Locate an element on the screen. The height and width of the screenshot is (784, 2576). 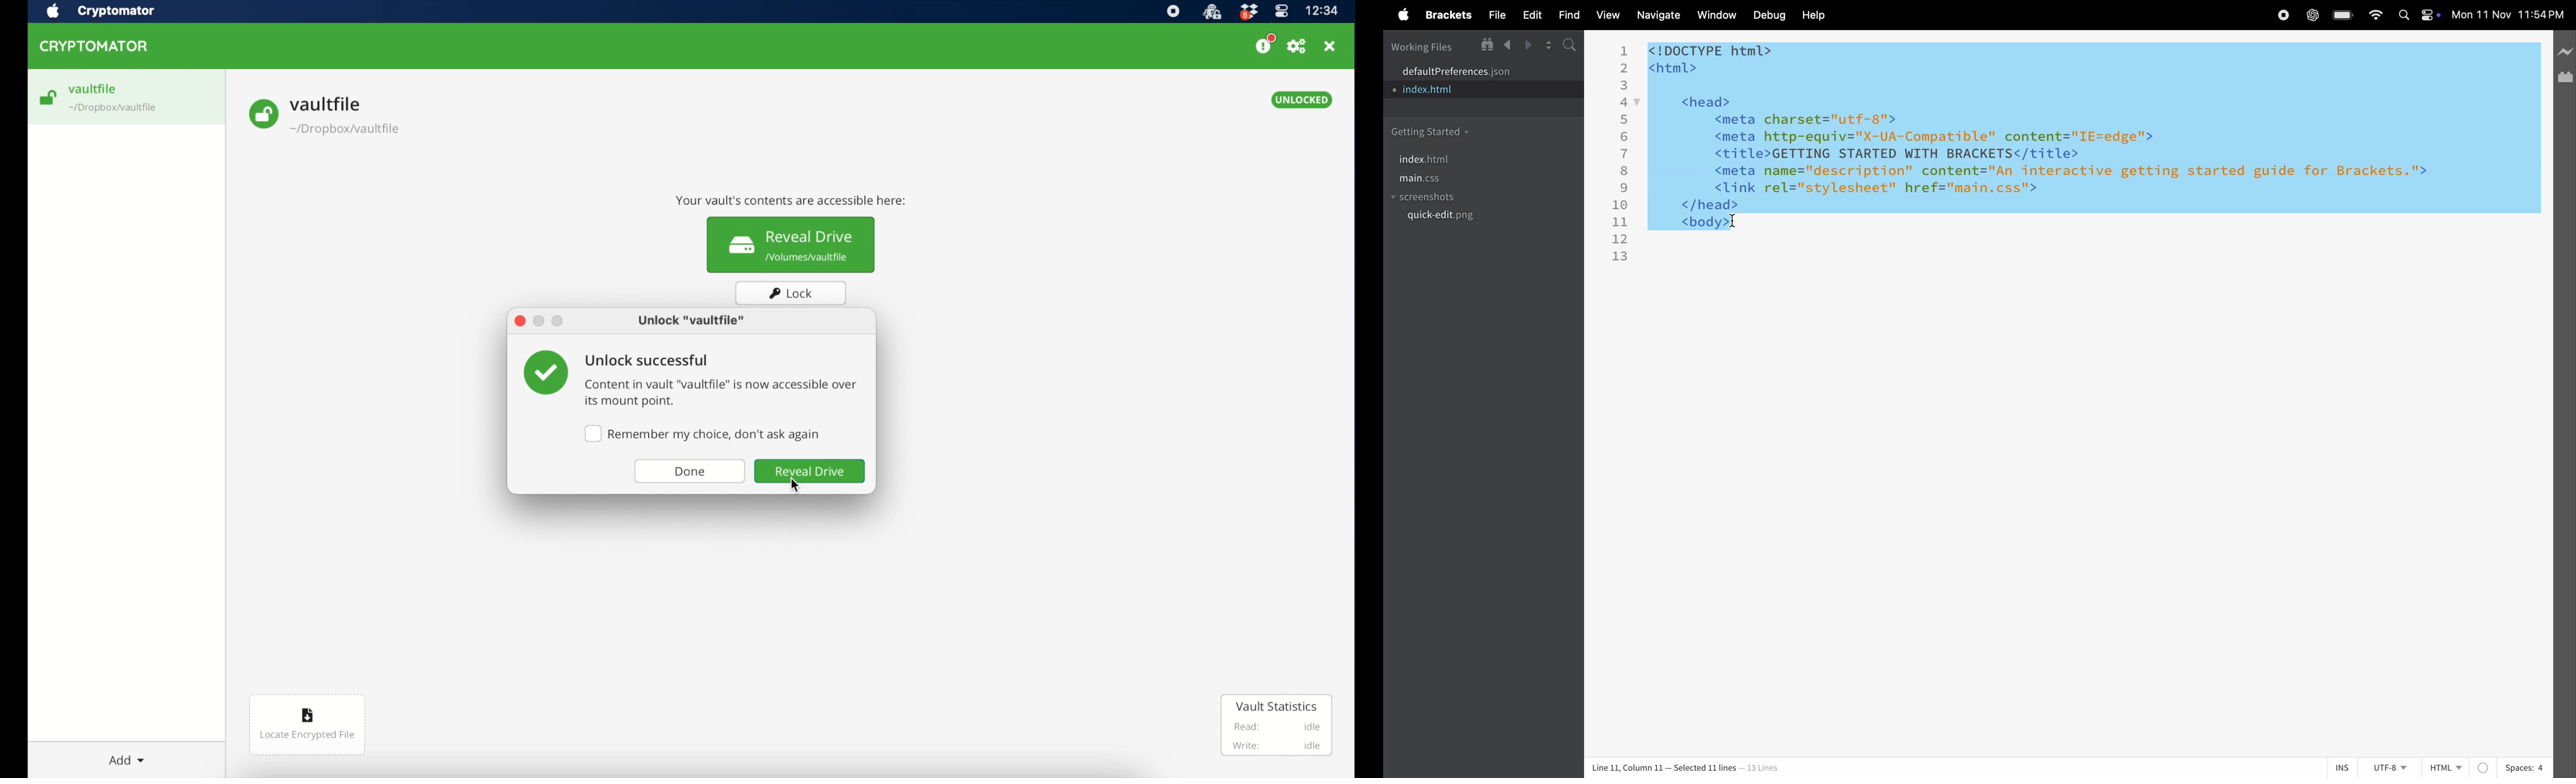
cursor is located at coordinates (802, 486).